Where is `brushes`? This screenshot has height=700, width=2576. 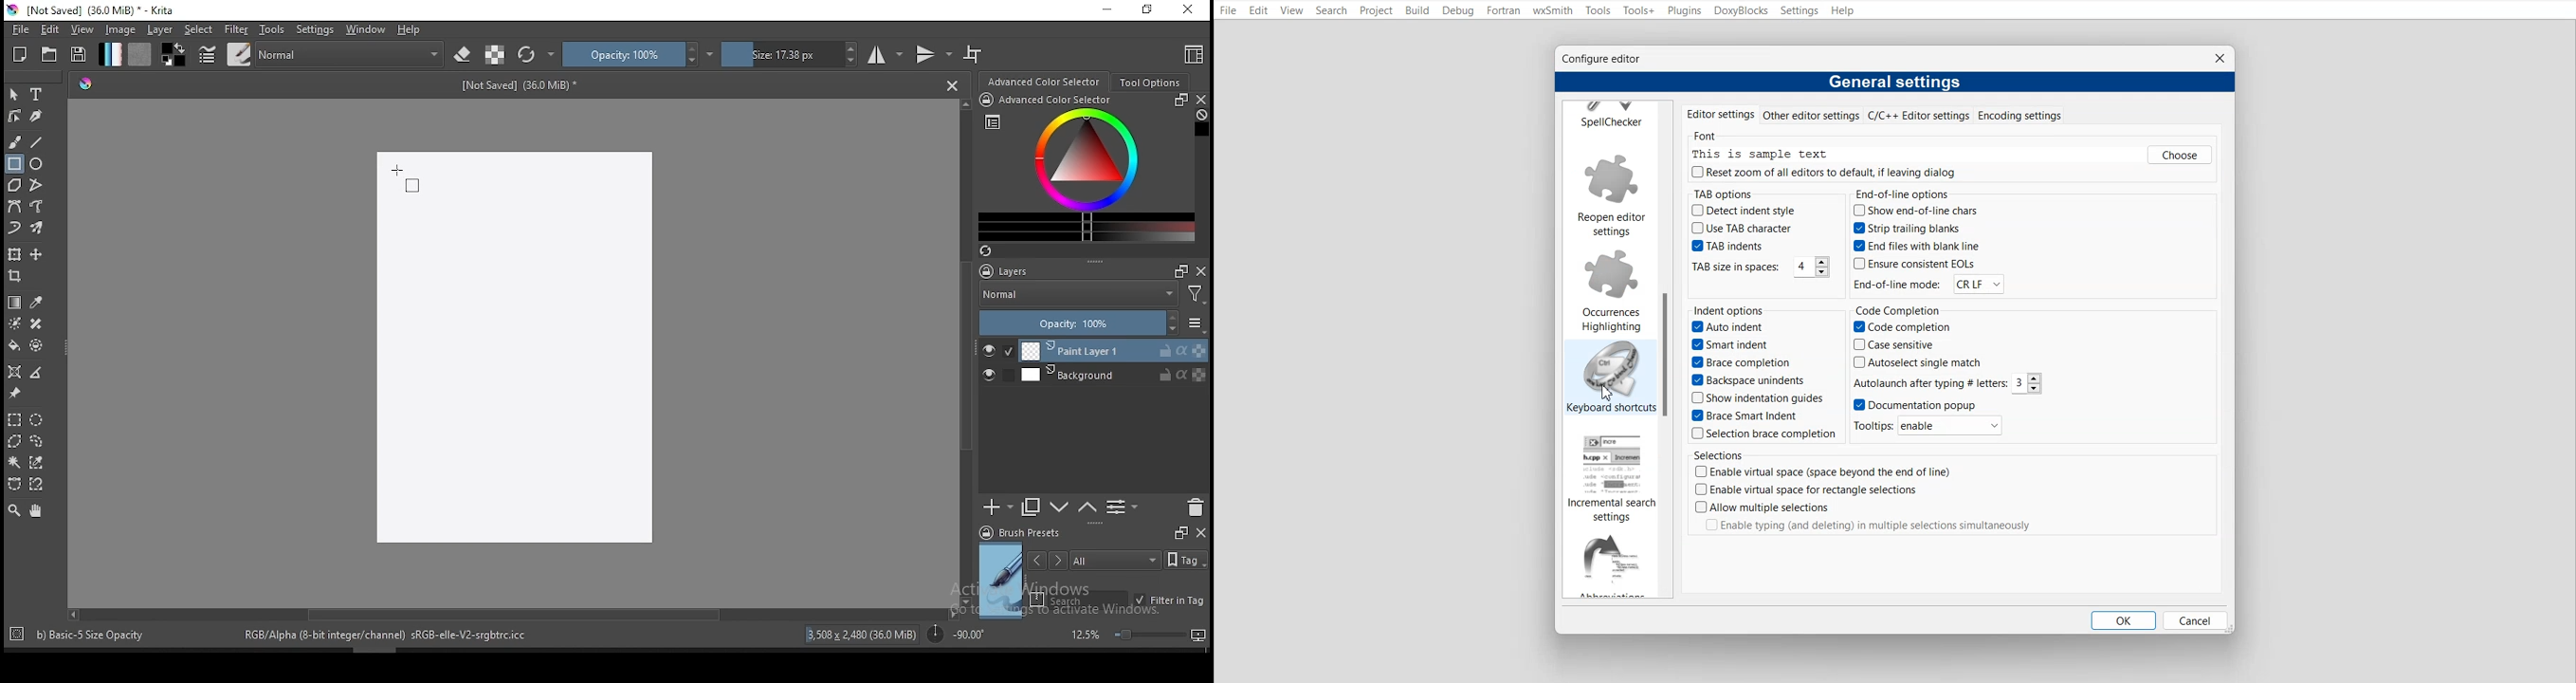
brushes is located at coordinates (239, 54).